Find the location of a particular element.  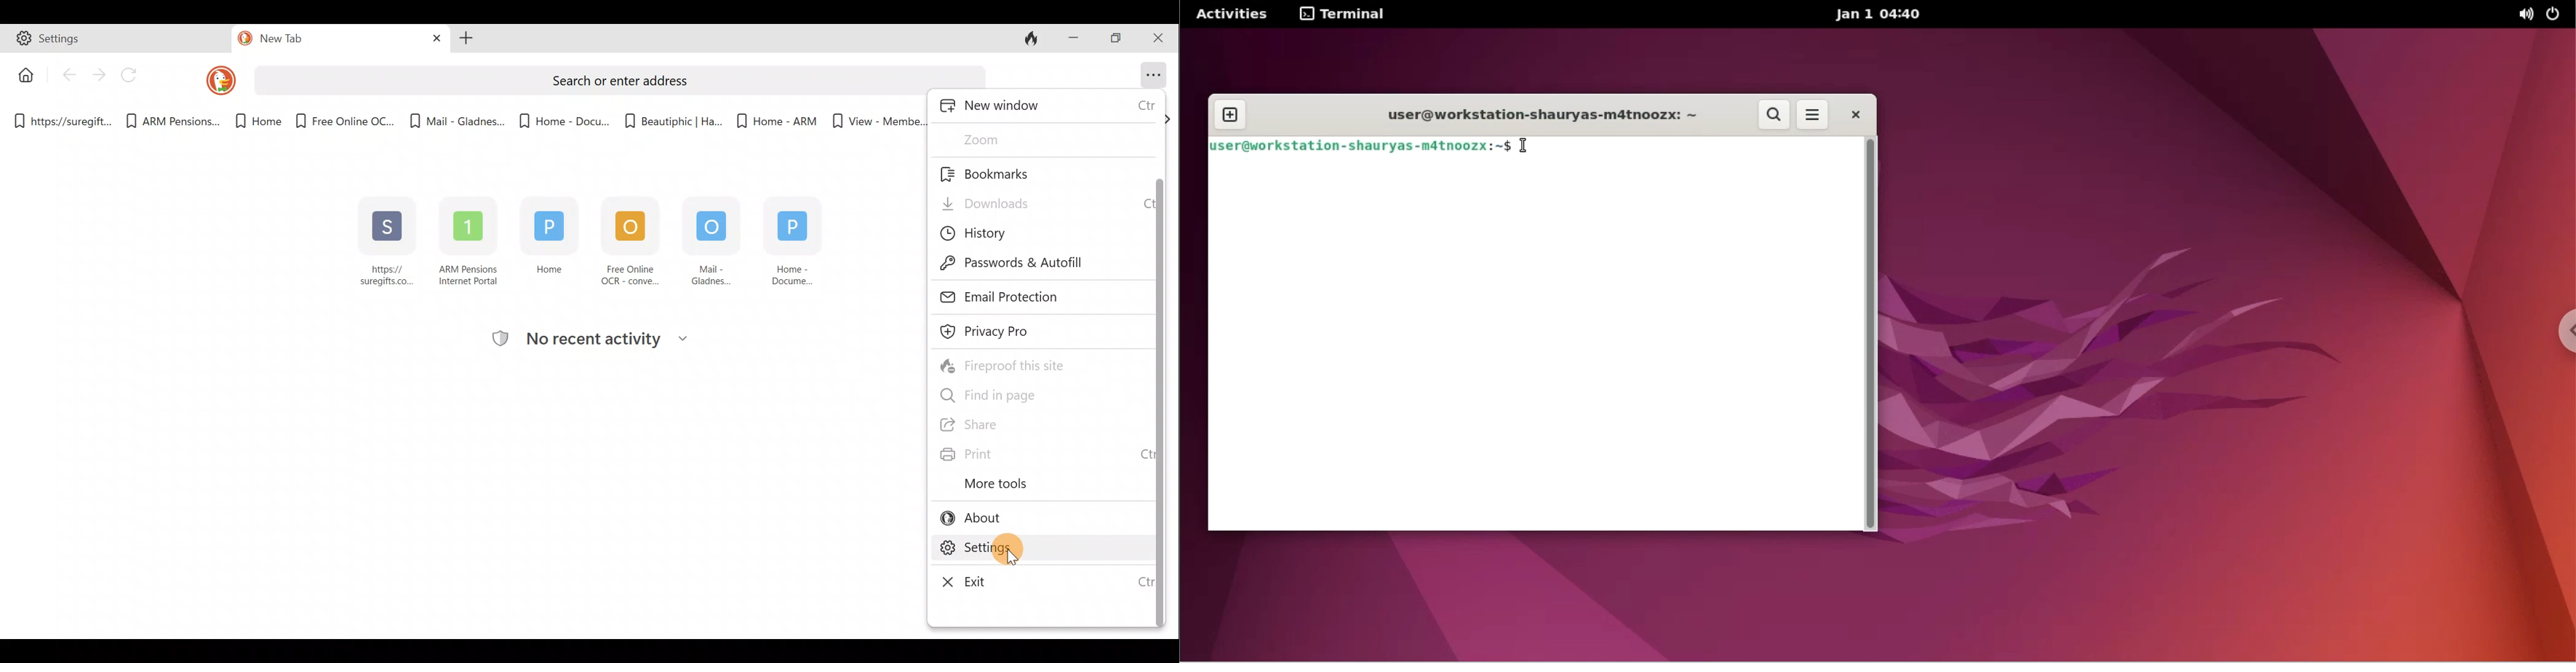

About is located at coordinates (980, 519).